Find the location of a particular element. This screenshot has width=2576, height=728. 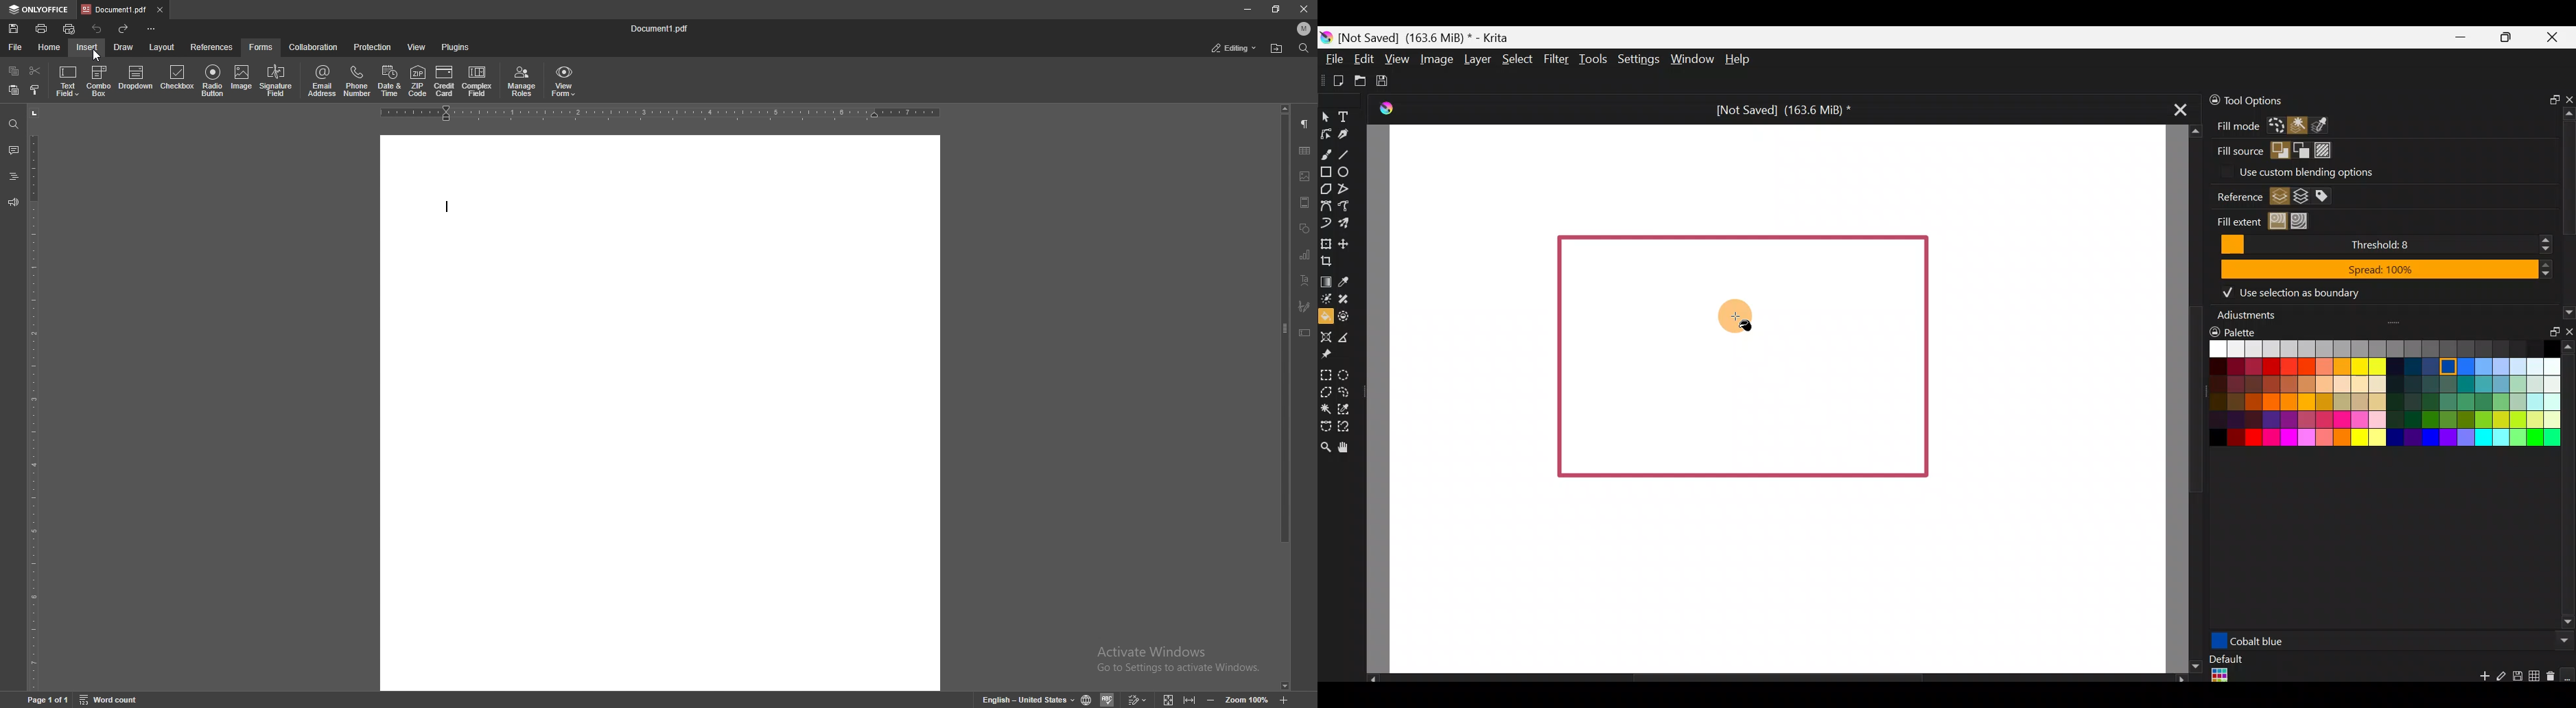

Save palette explicitly is located at coordinates (2517, 677).